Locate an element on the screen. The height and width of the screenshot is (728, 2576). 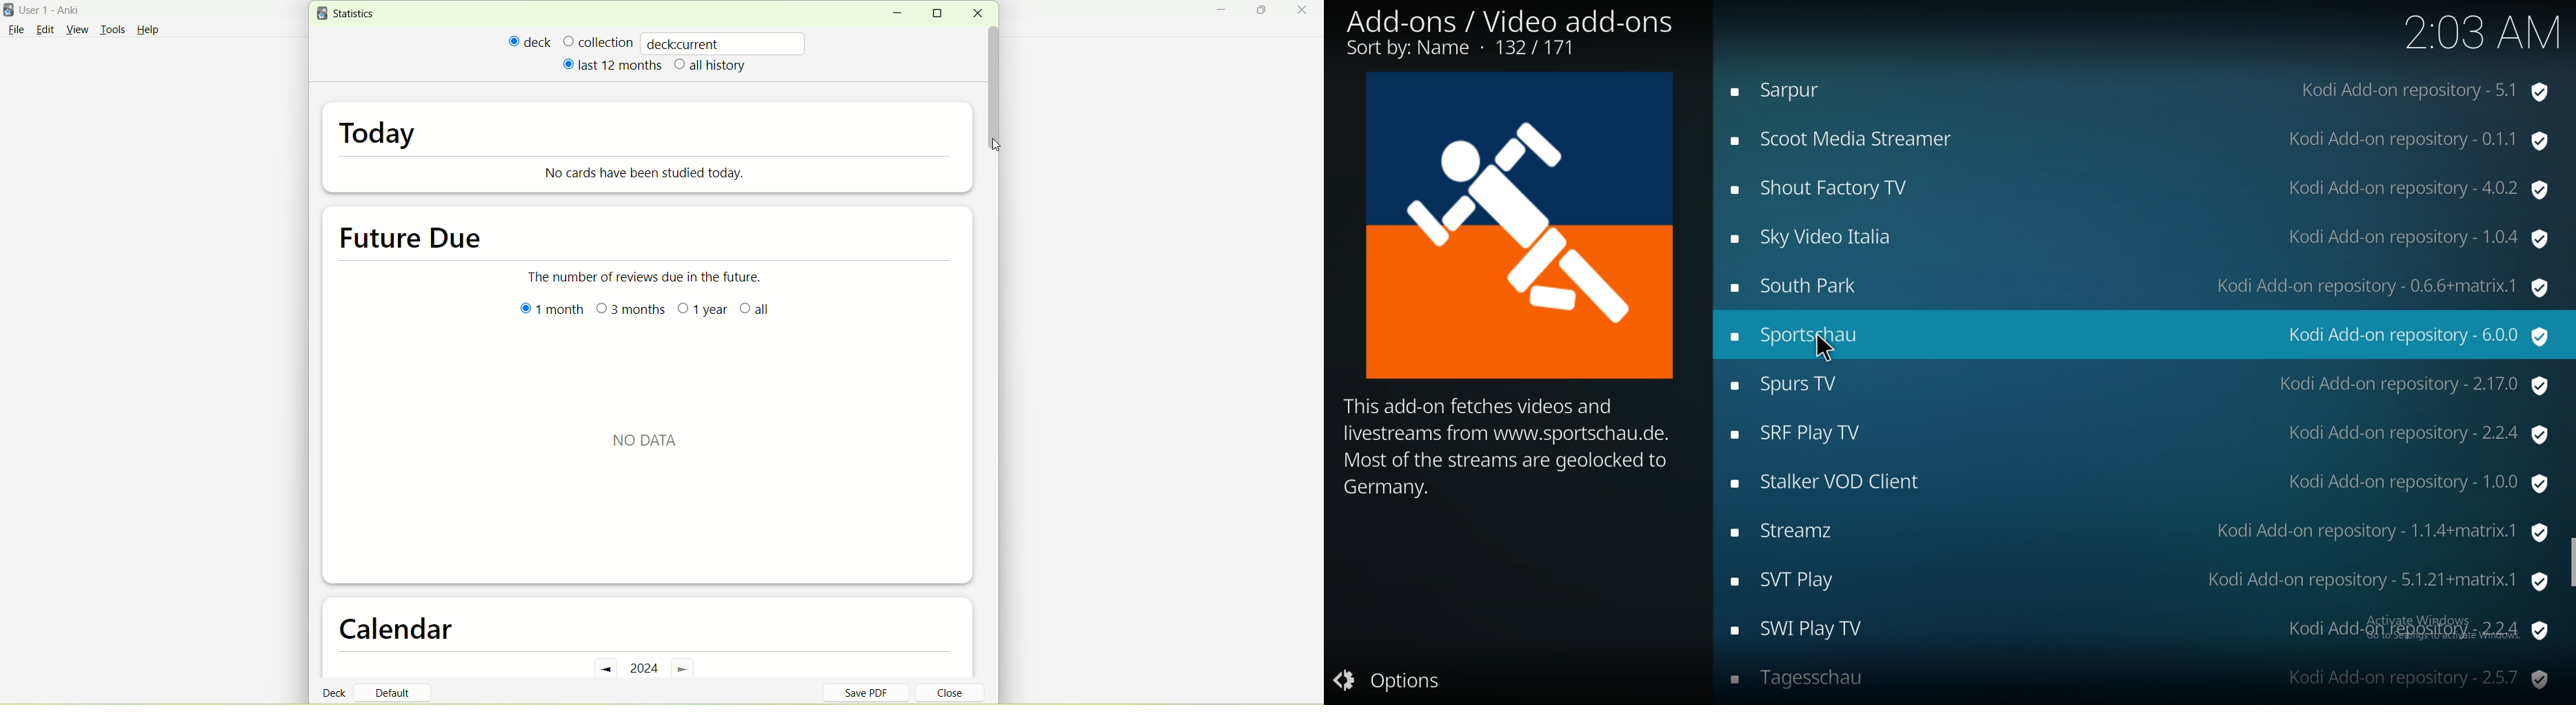
svt play is located at coordinates (2142, 584).